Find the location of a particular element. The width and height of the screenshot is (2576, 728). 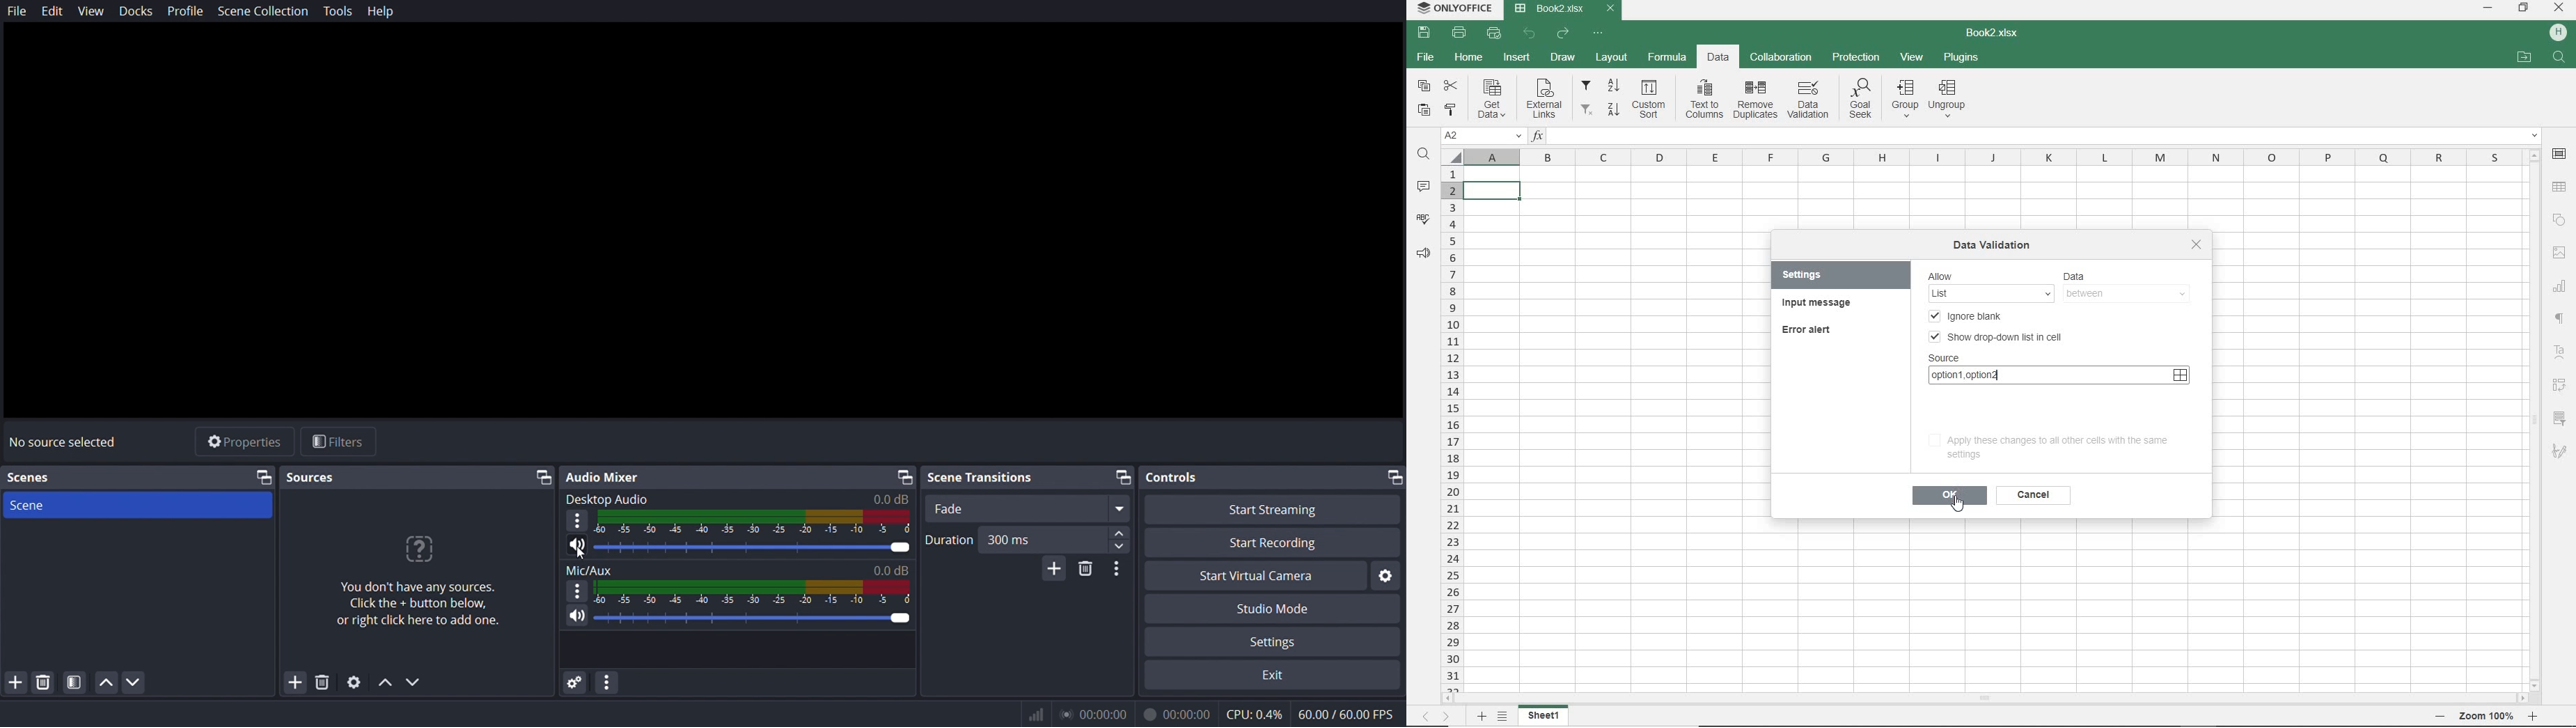

no source selected is located at coordinates (69, 440).